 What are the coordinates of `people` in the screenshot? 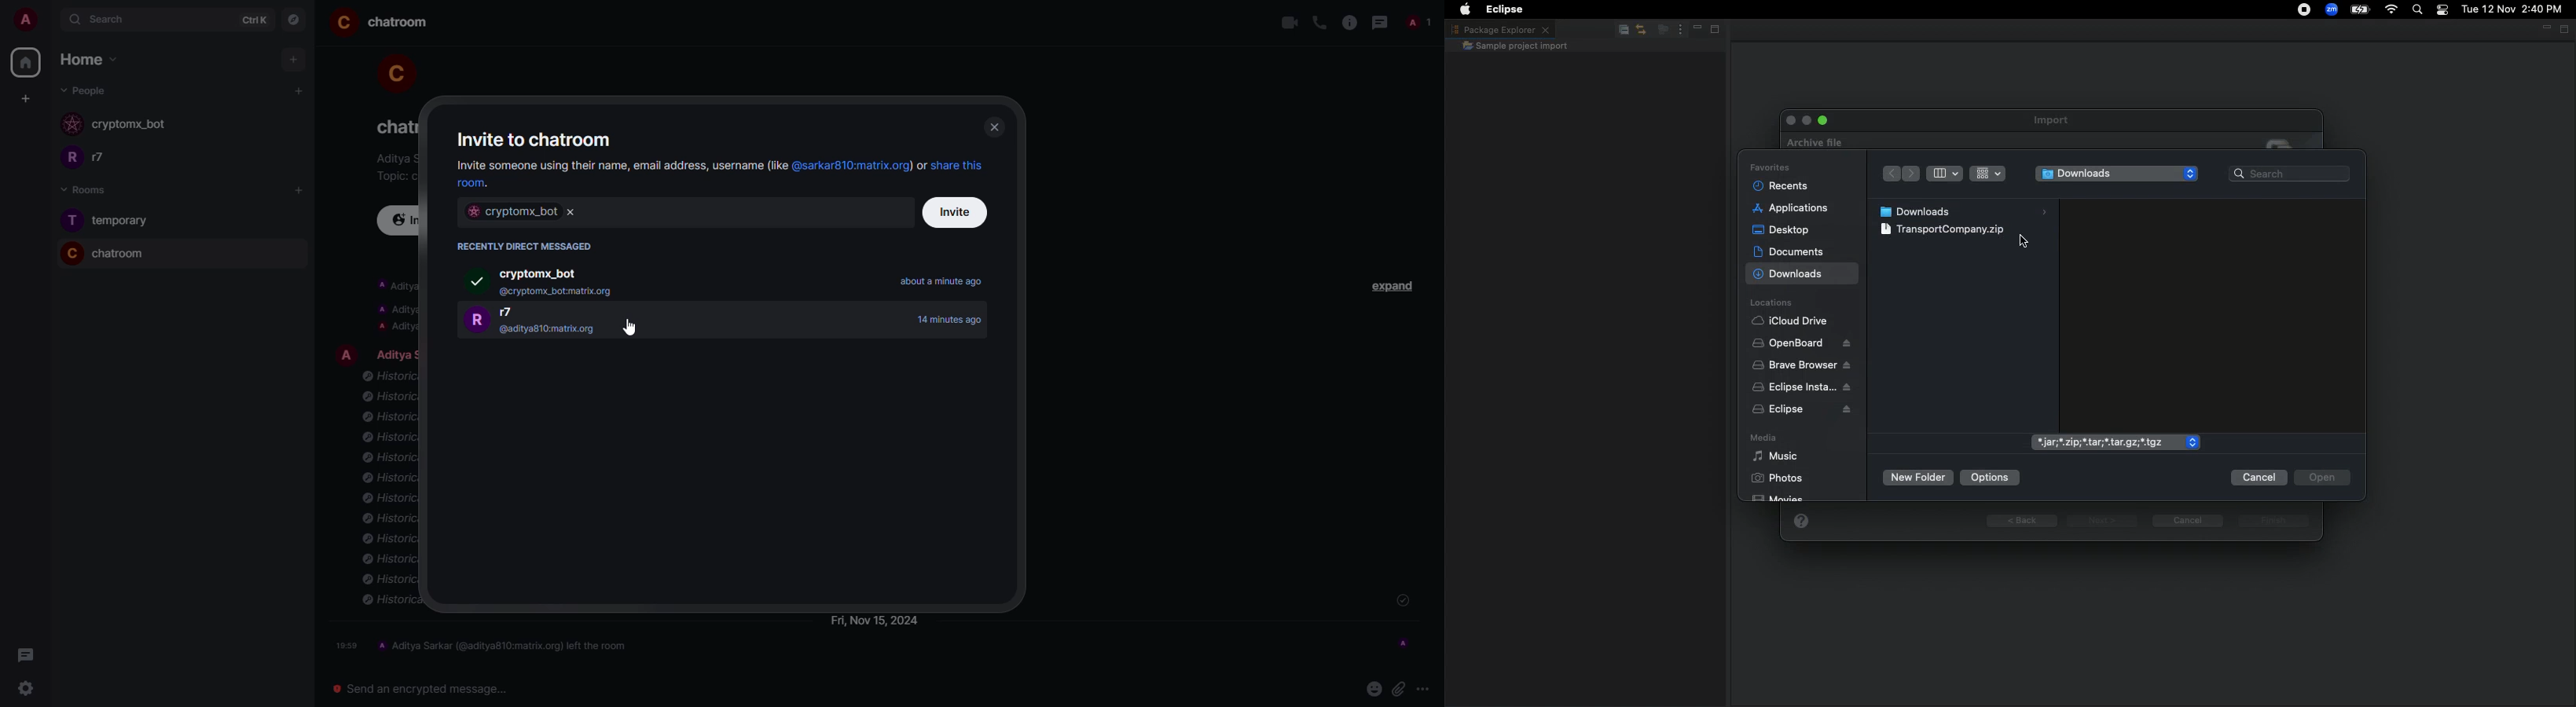 It's located at (86, 90).